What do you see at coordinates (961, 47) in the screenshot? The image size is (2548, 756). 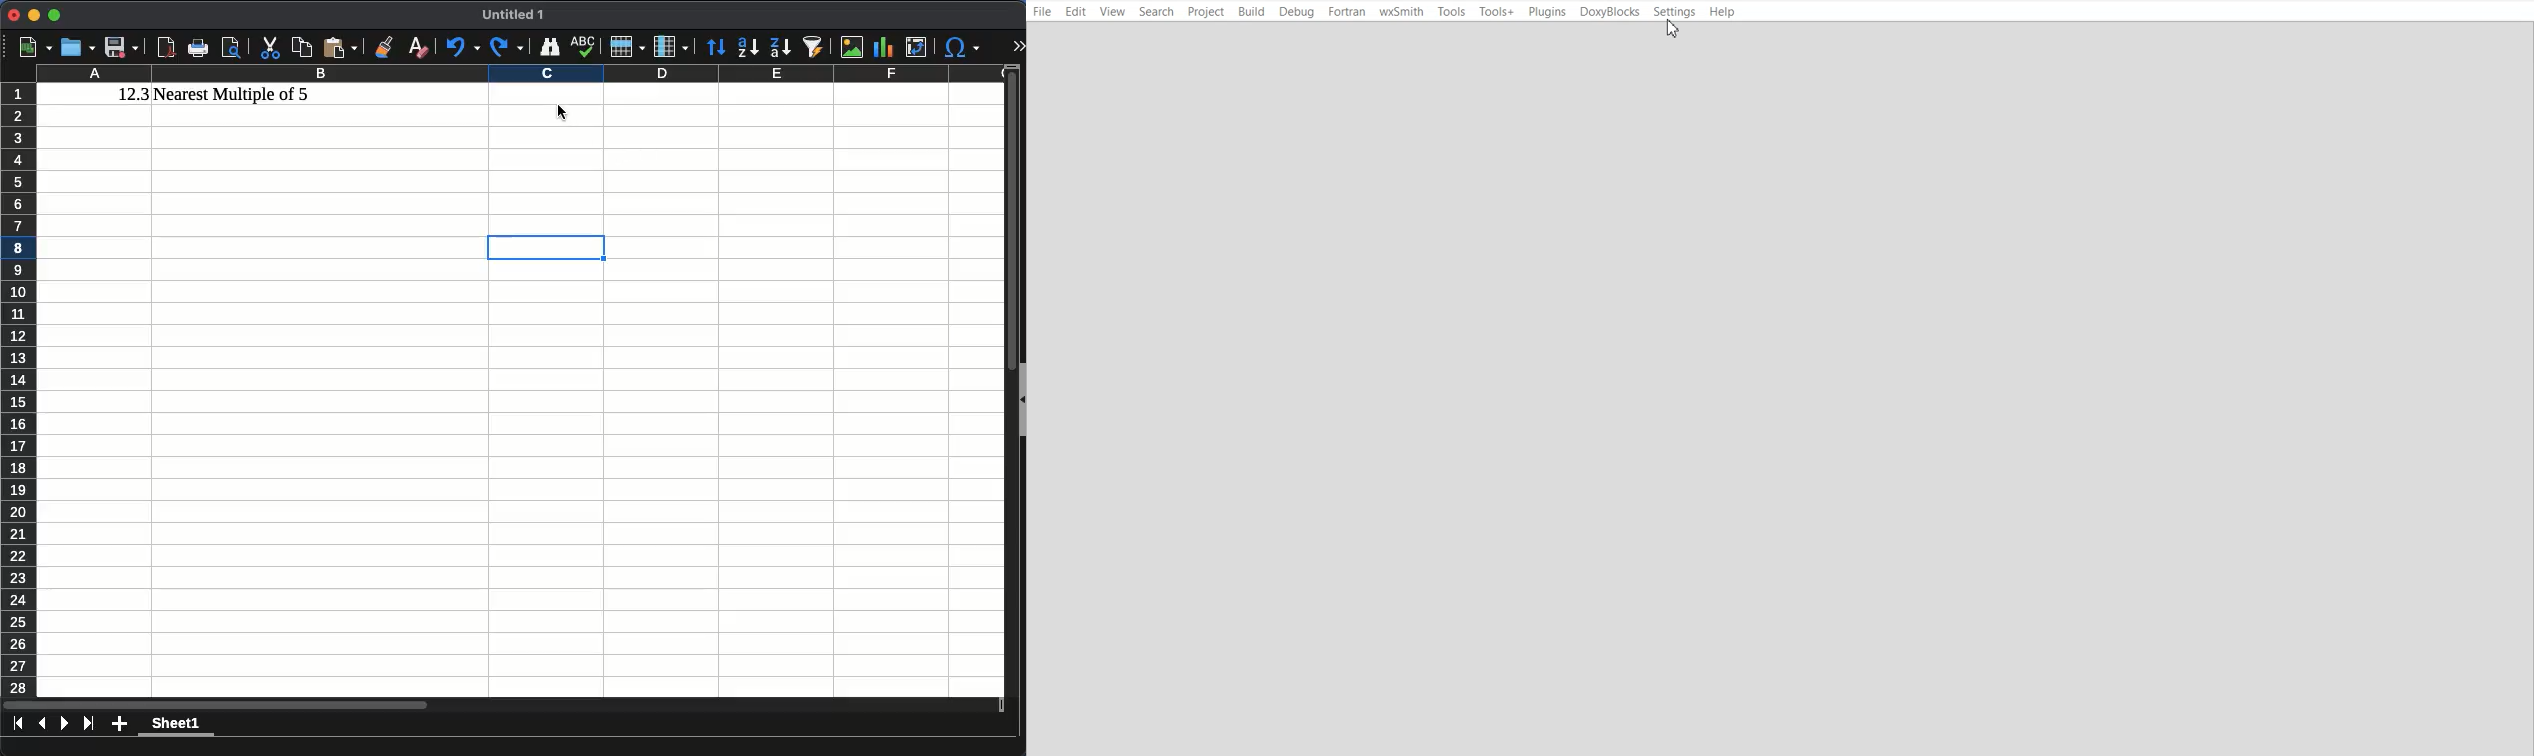 I see `special character` at bounding box center [961, 47].